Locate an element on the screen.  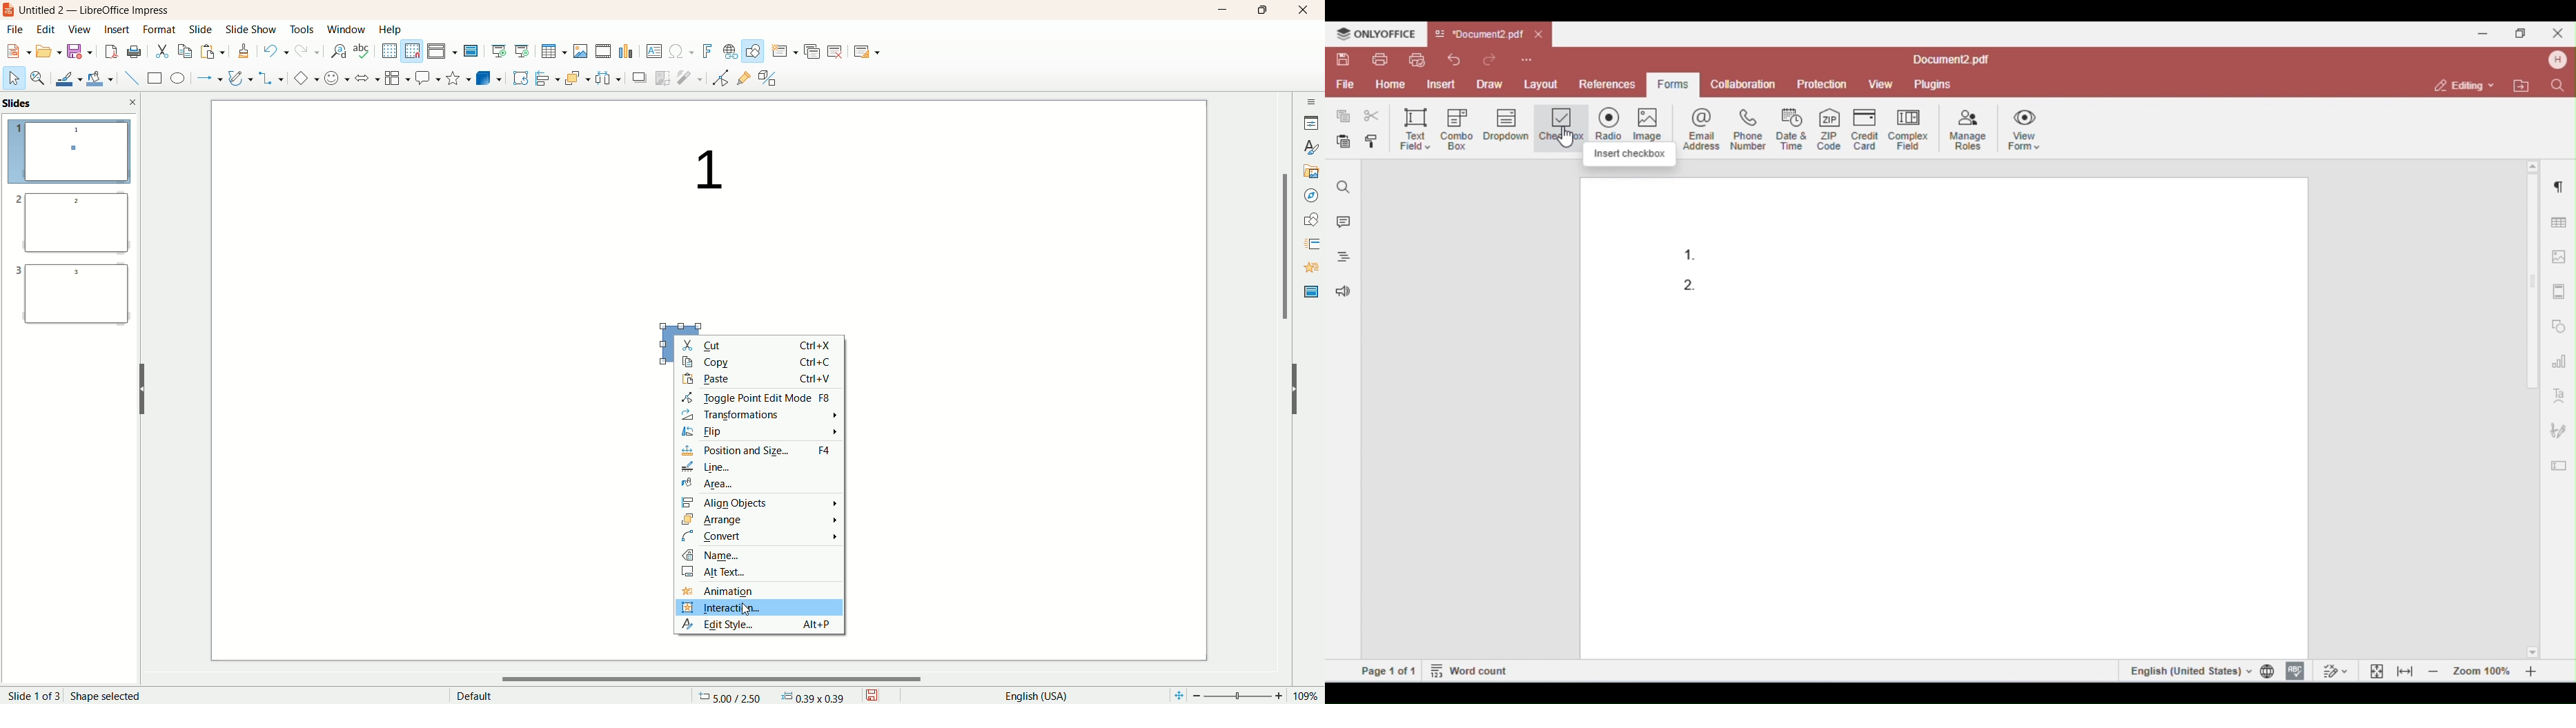
spelling is located at coordinates (362, 51).